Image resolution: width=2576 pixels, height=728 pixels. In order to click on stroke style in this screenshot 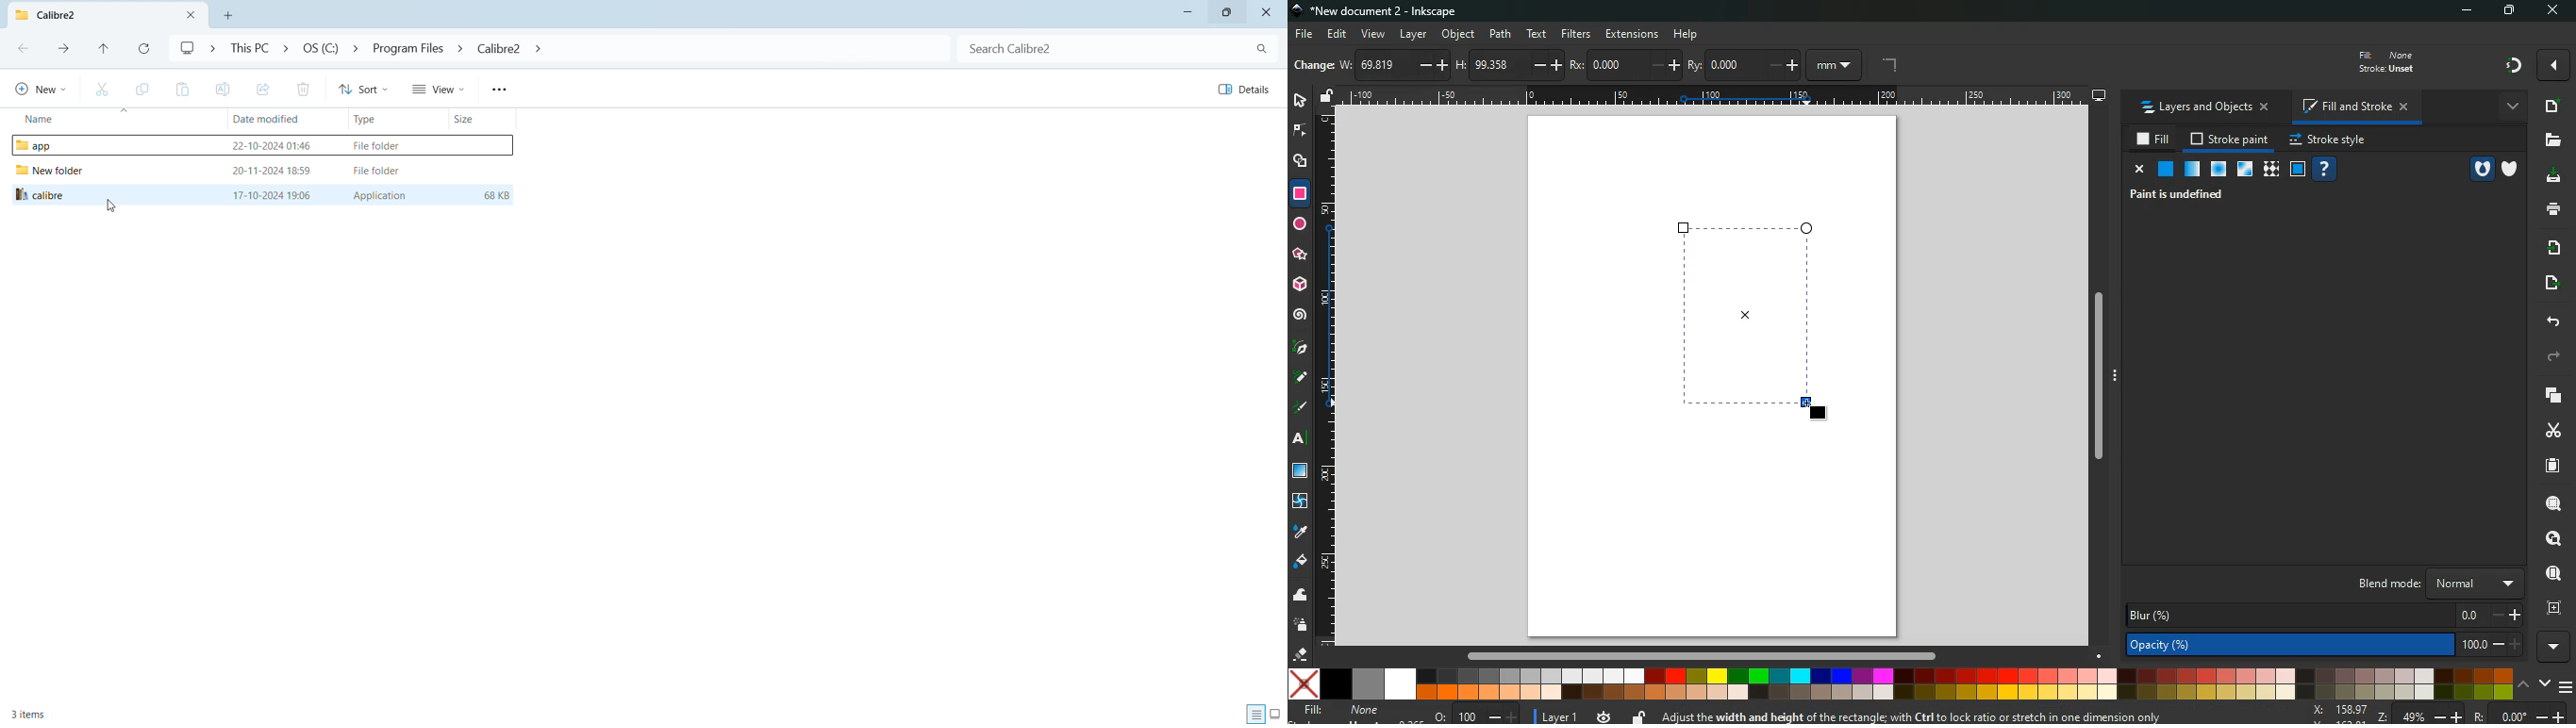, I will do `click(2330, 141)`.